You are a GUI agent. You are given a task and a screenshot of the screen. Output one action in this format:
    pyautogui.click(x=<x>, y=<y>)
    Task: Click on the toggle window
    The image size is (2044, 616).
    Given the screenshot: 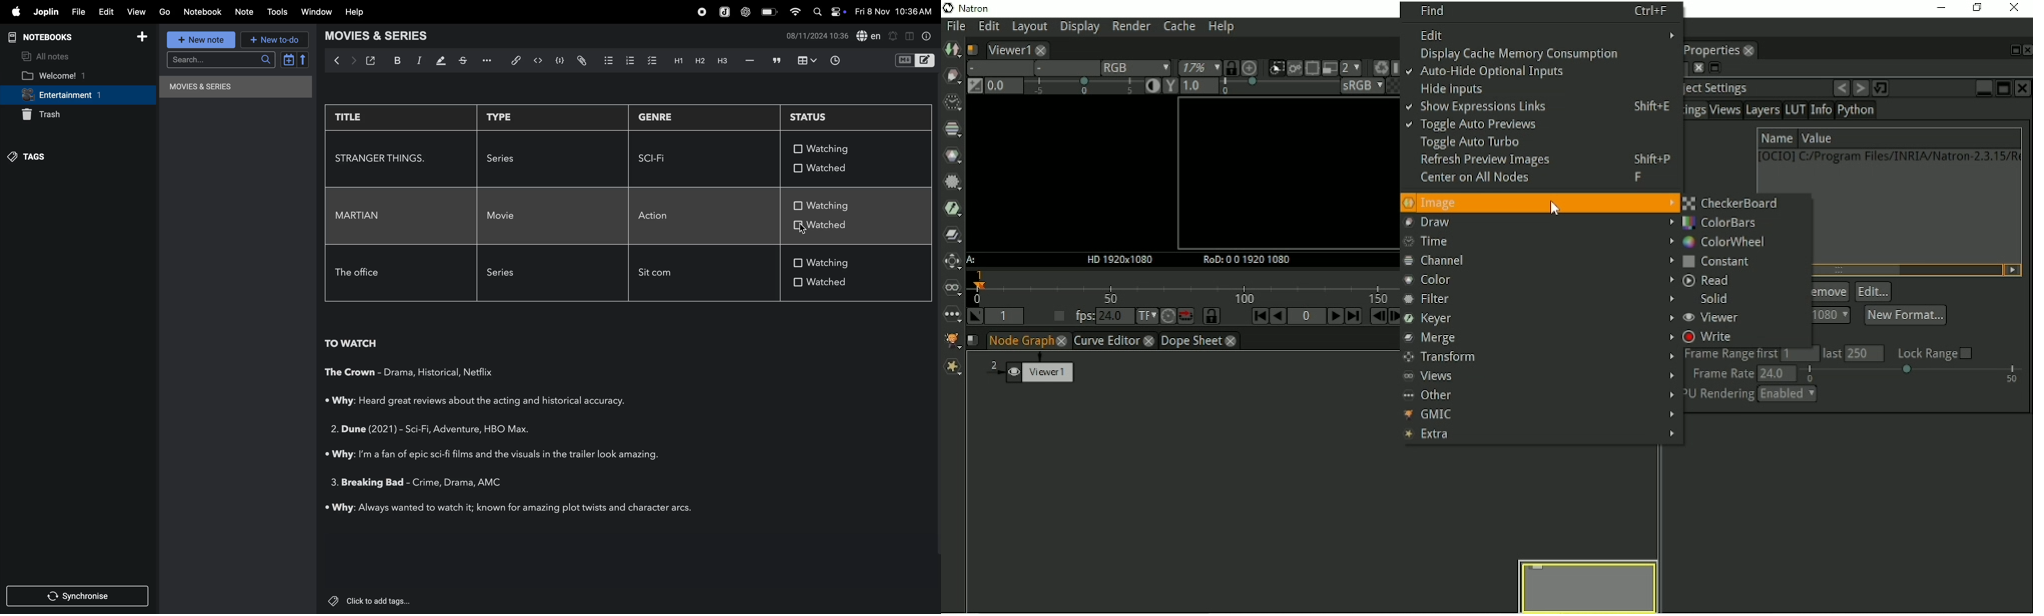 What is the action you would take?
    pyautogui.click(x=911, y=35)
    